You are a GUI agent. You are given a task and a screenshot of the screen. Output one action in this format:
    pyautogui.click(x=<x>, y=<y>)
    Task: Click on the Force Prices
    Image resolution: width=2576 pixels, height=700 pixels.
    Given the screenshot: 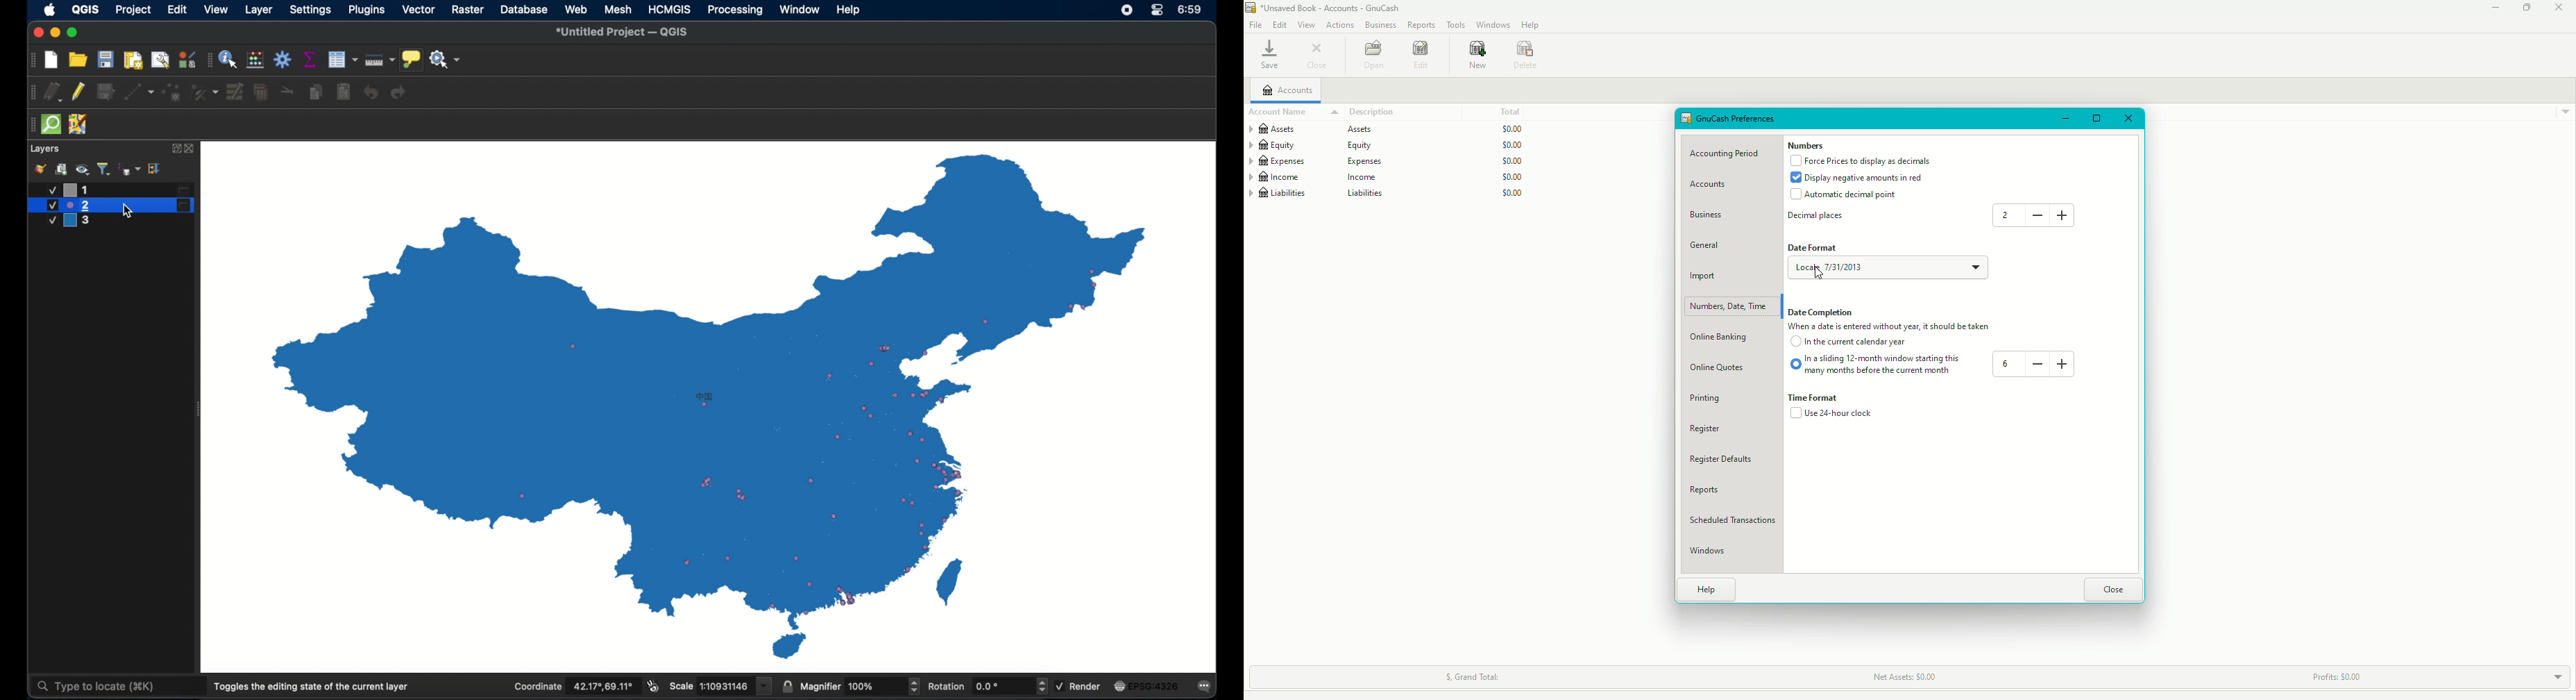 What is the action you would take?
    pyautogui.click(x=1865, y=161)
    